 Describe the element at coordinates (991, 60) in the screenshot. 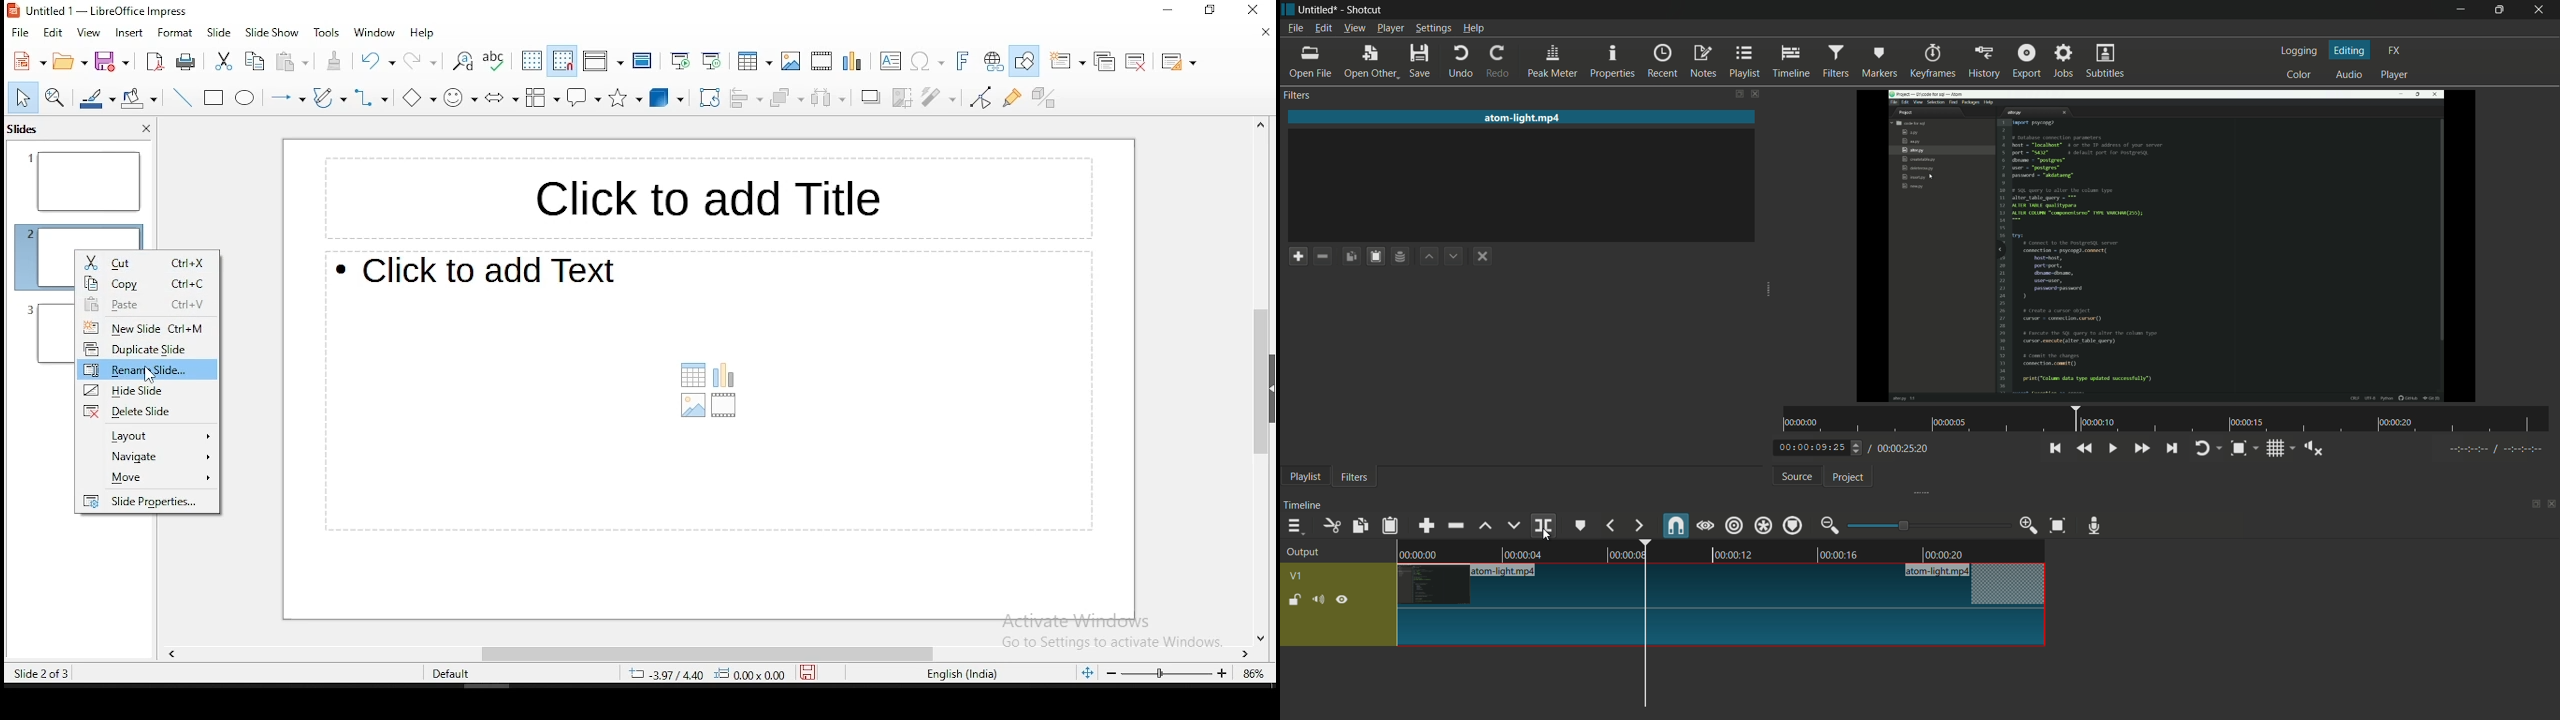

I see `insert hyperlink` at that location.